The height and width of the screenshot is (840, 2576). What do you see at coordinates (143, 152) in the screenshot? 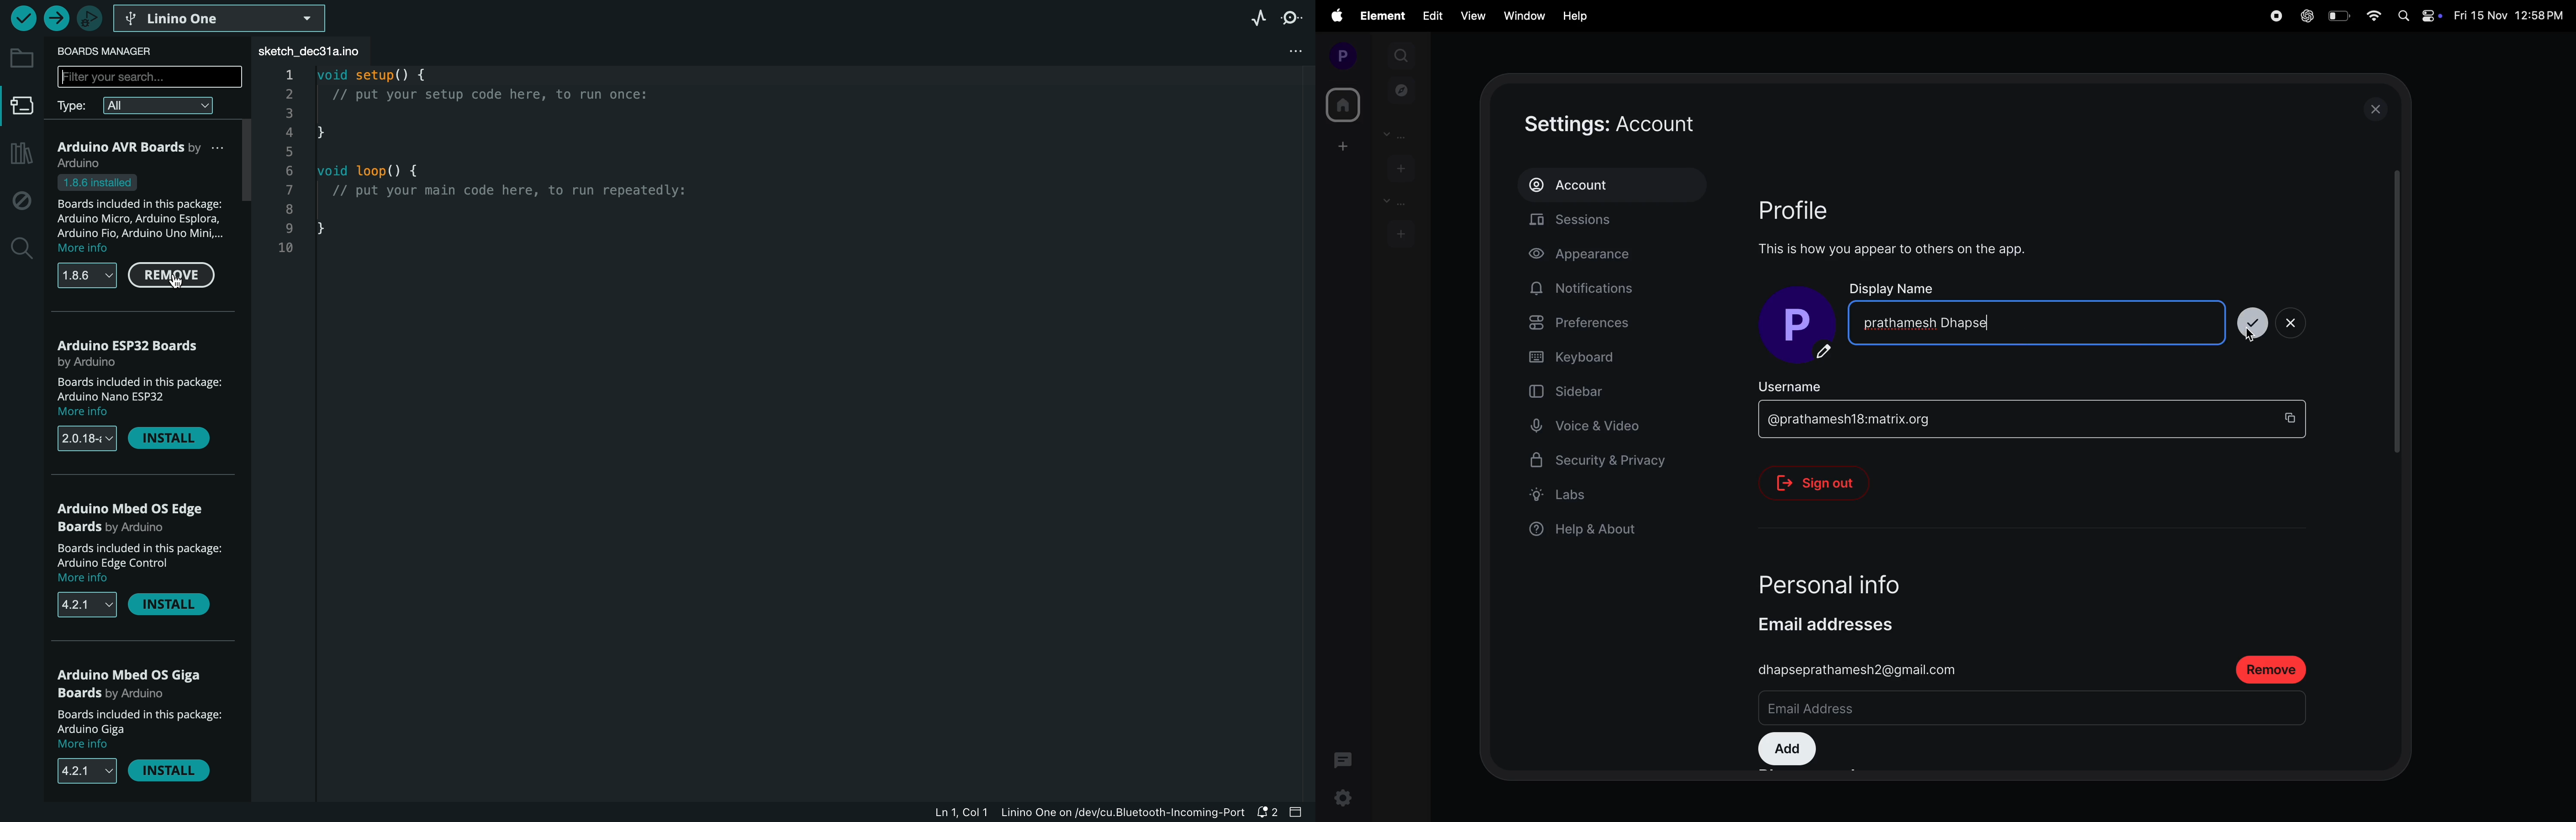
I see `AVR Boards` at bounding box center [143, 152].